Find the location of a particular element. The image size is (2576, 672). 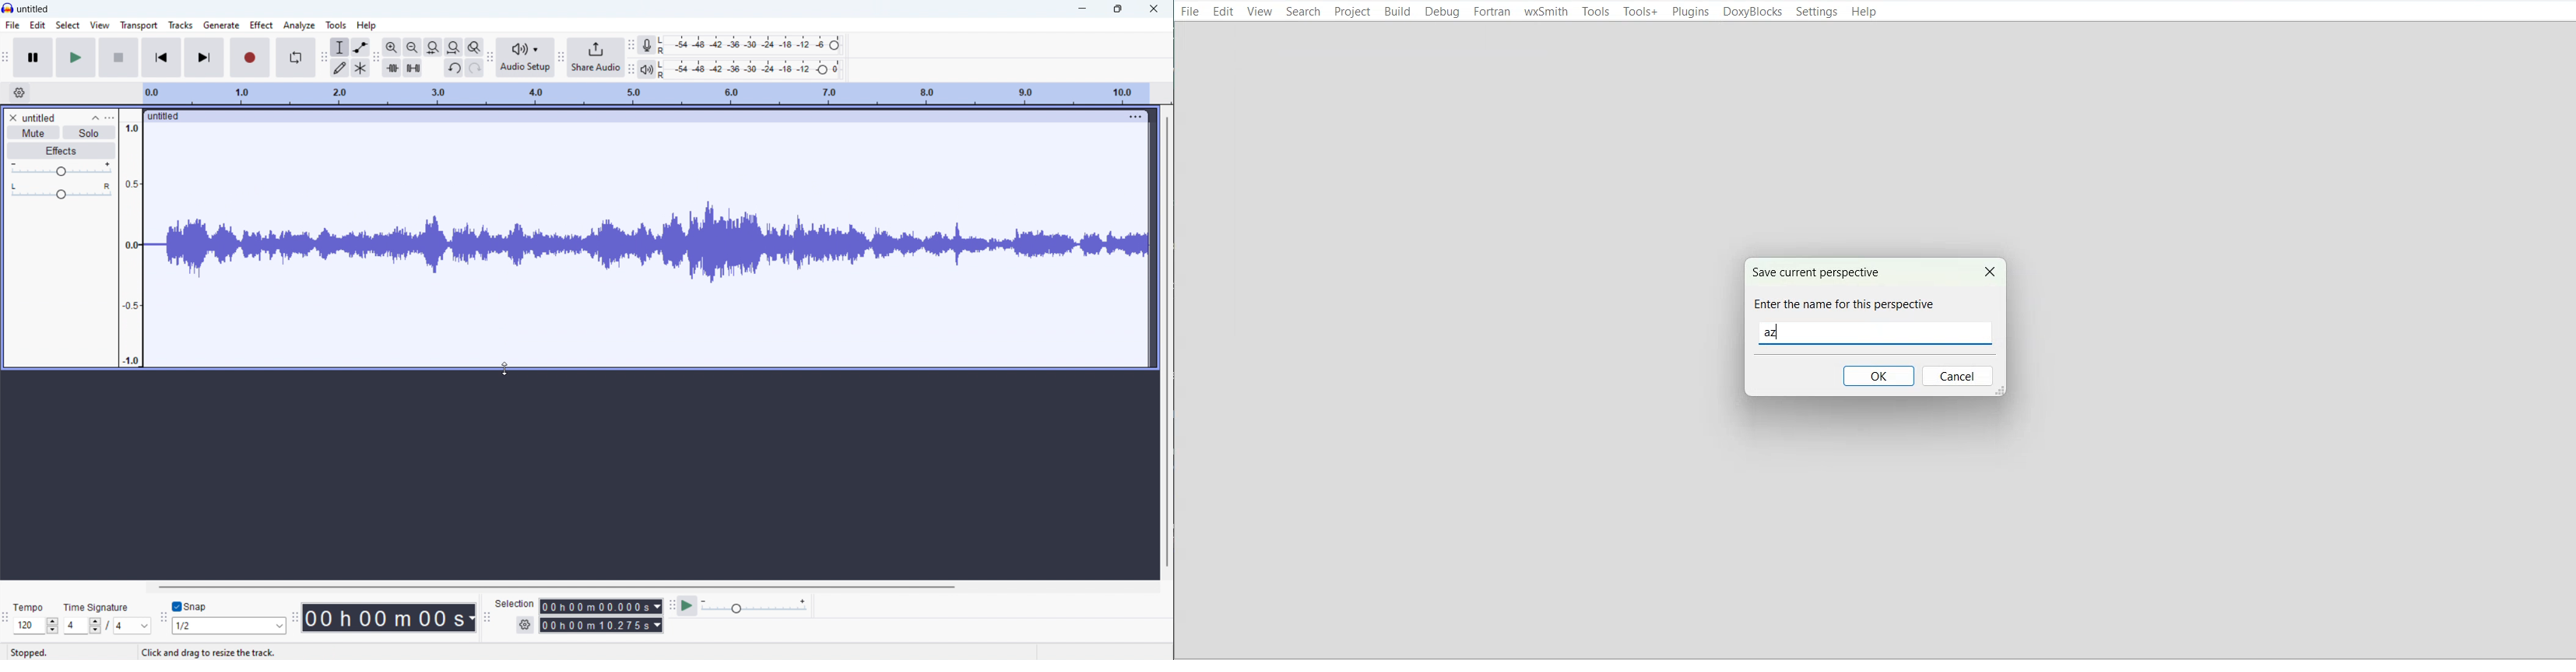

set time signature is located at coordinates (106, 626).